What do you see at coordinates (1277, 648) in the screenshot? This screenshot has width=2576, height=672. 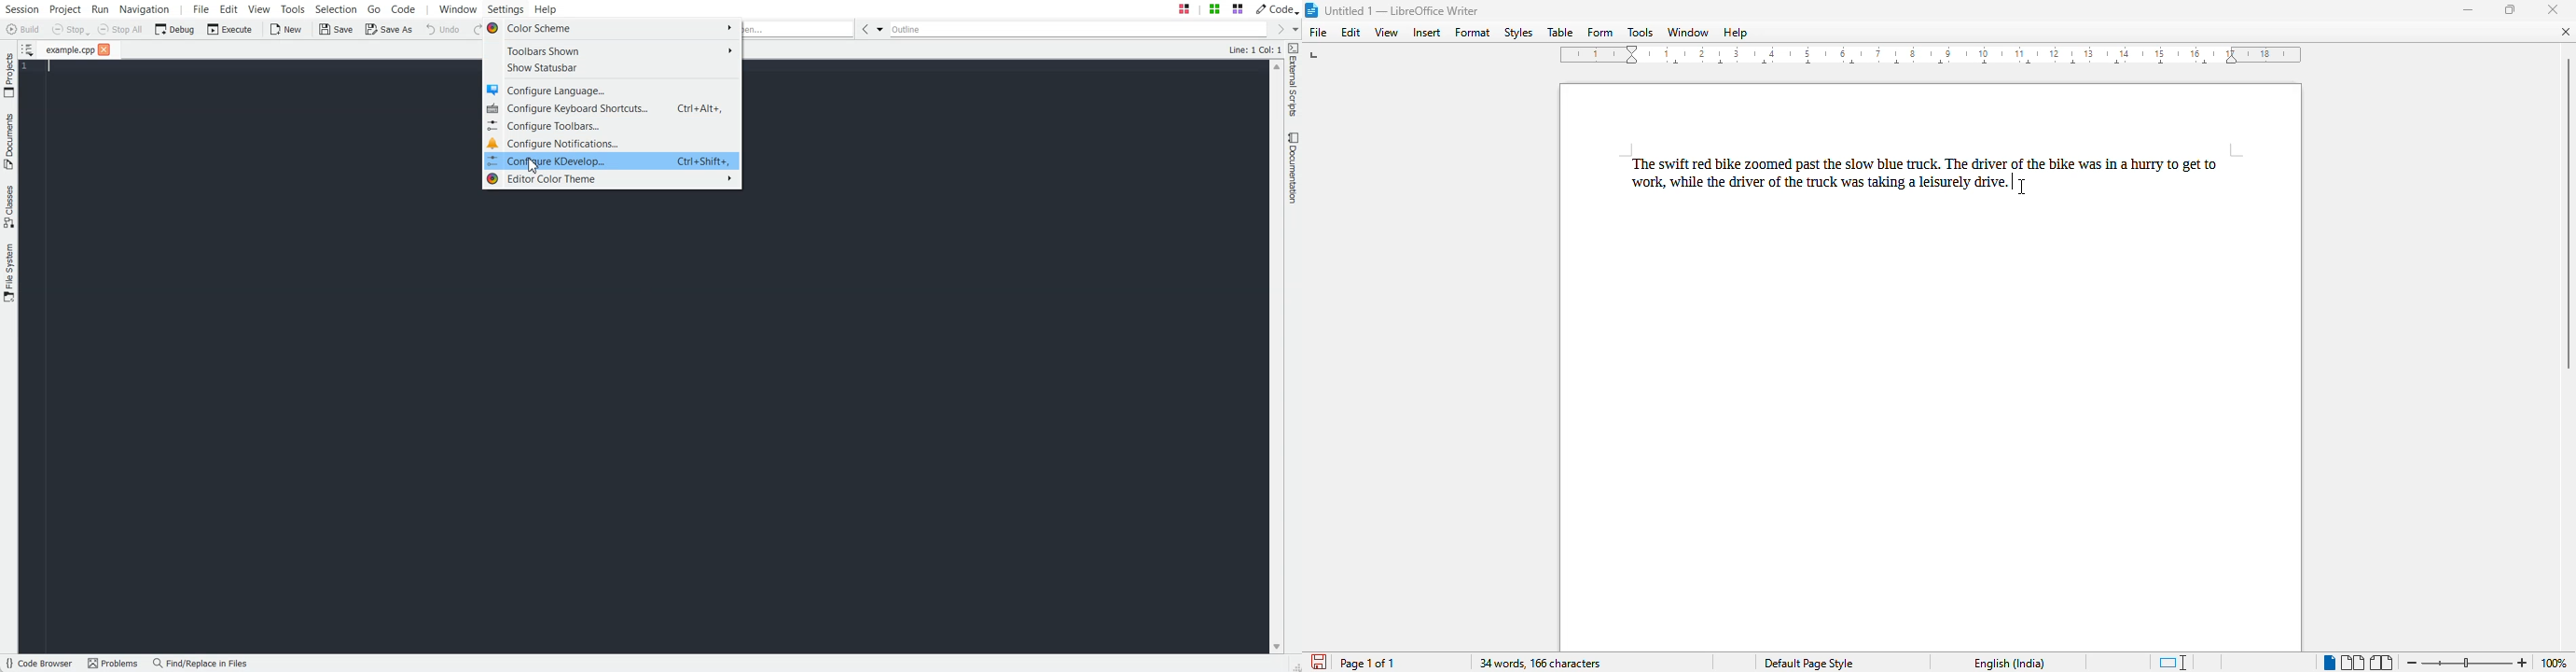 I see `Scroll down` at bounding box center [1277, 648].